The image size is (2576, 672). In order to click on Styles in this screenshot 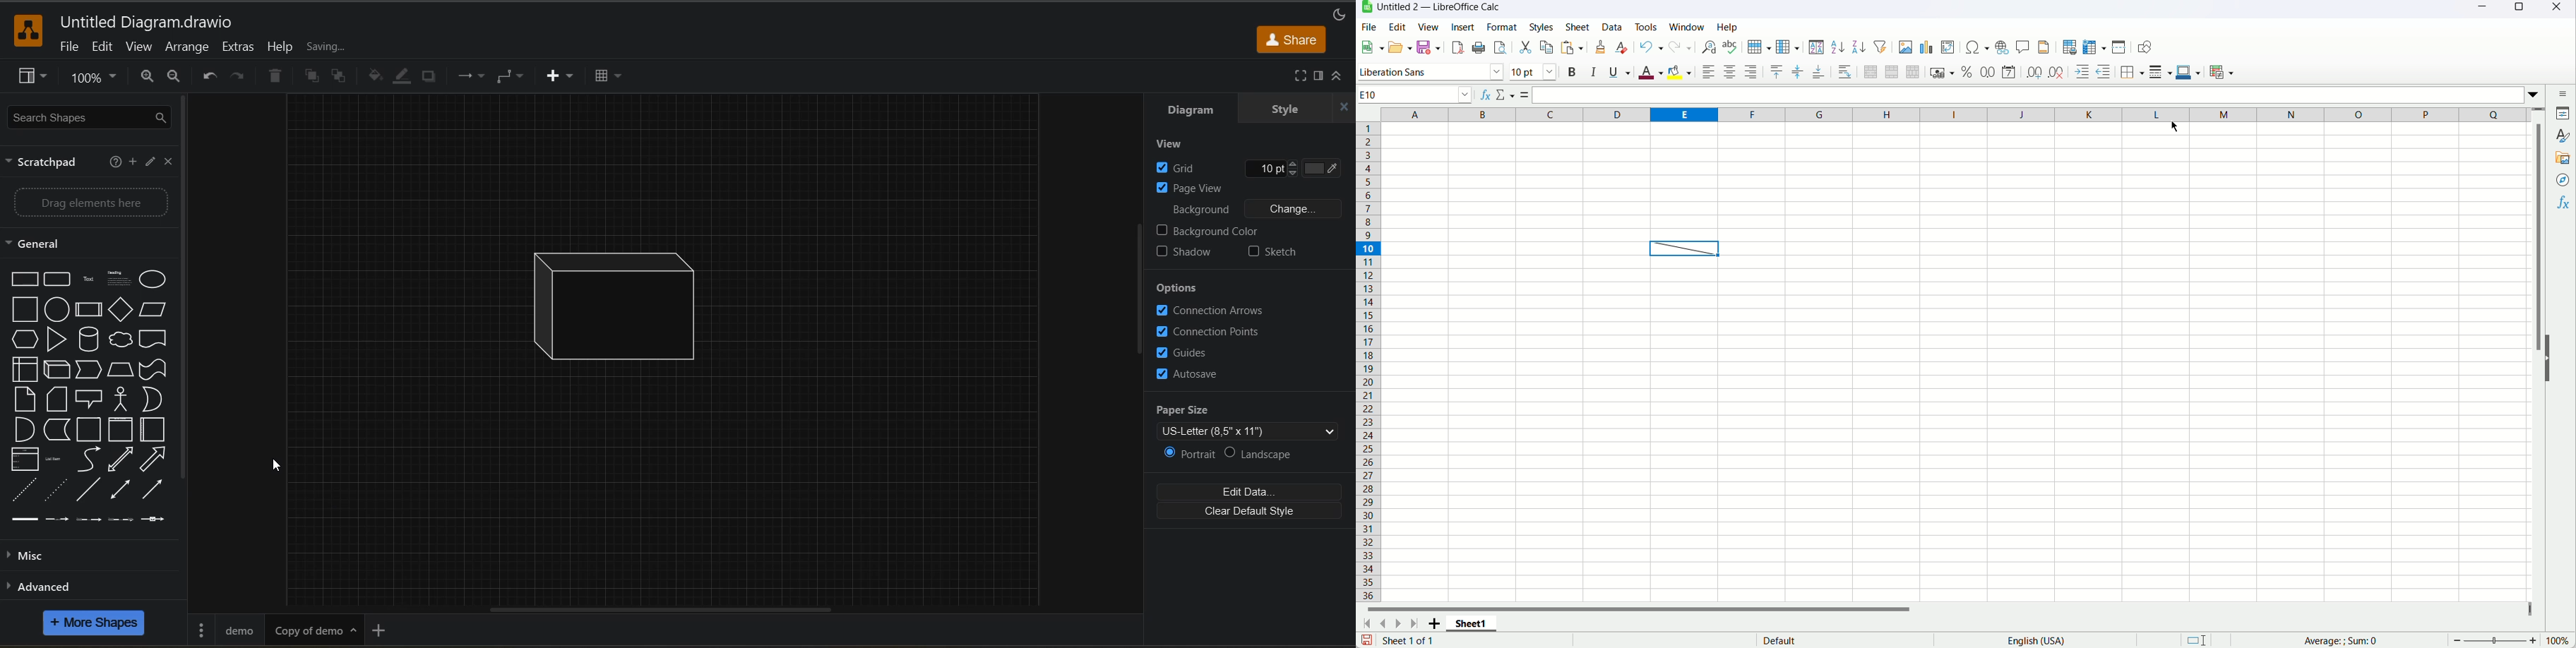, I will do `click(1545, 26)`.